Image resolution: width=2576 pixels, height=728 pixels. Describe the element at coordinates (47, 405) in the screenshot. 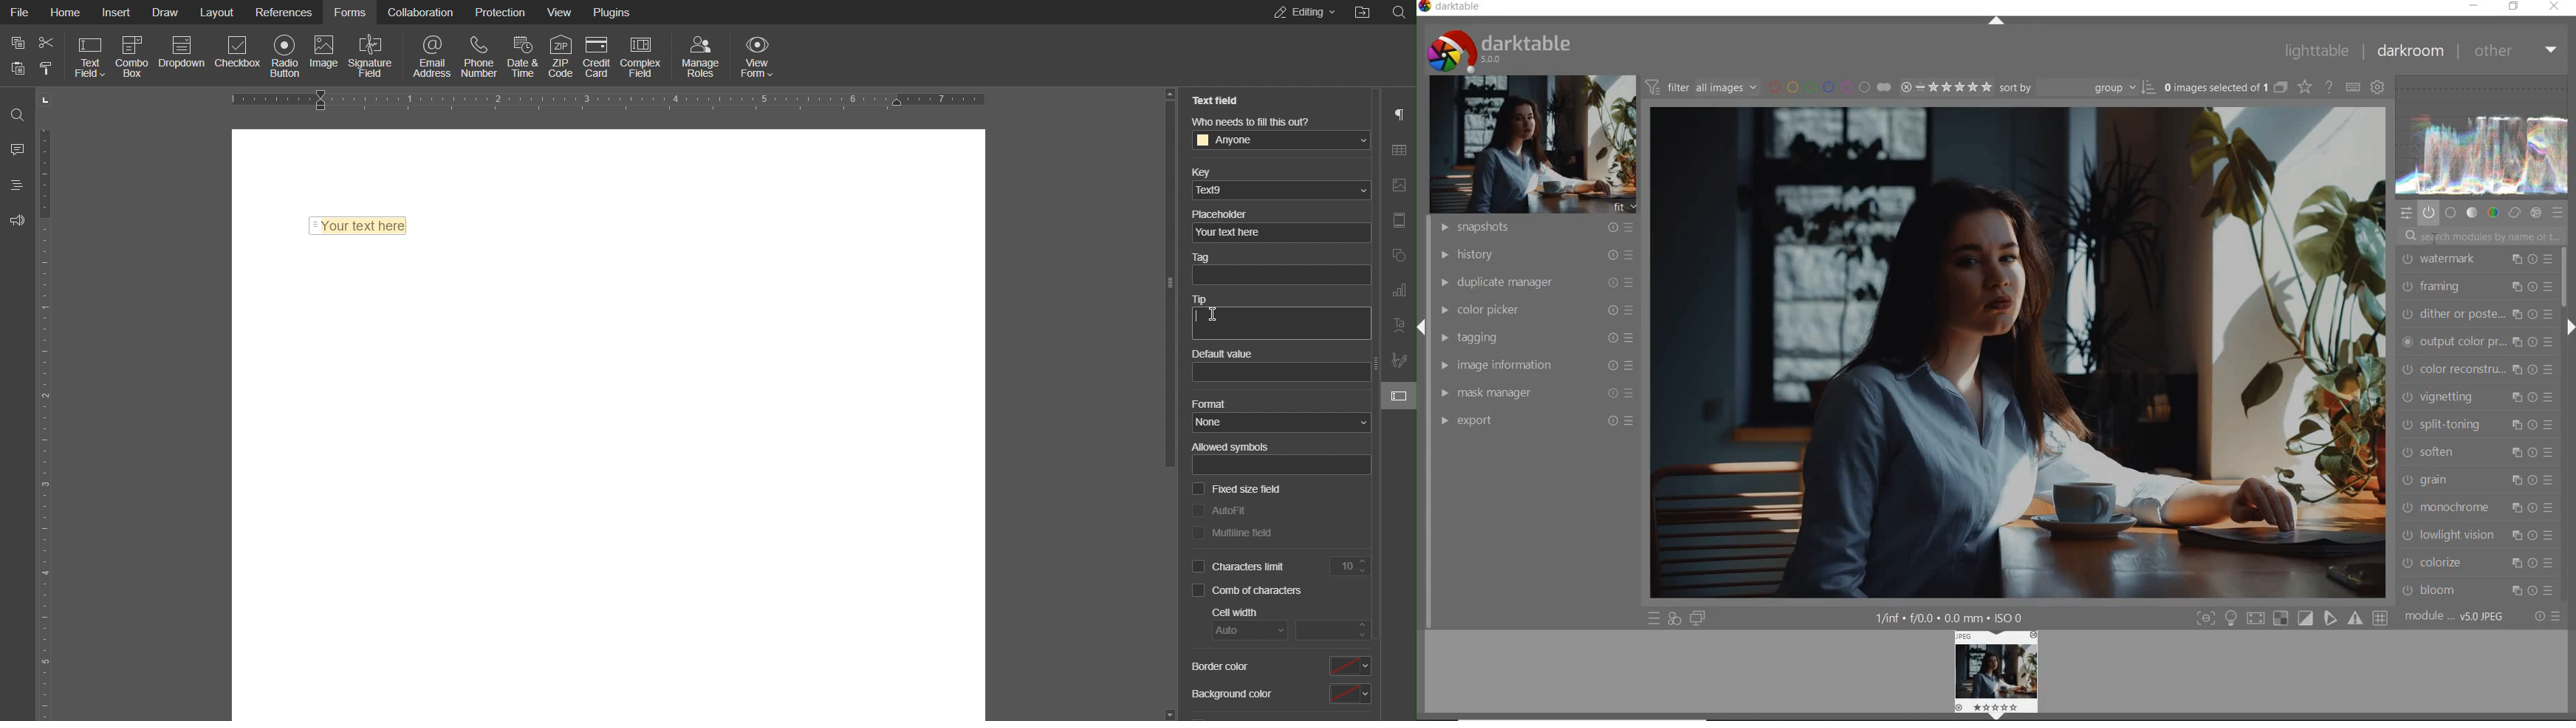

I see `Vertical Ruler` at that location.